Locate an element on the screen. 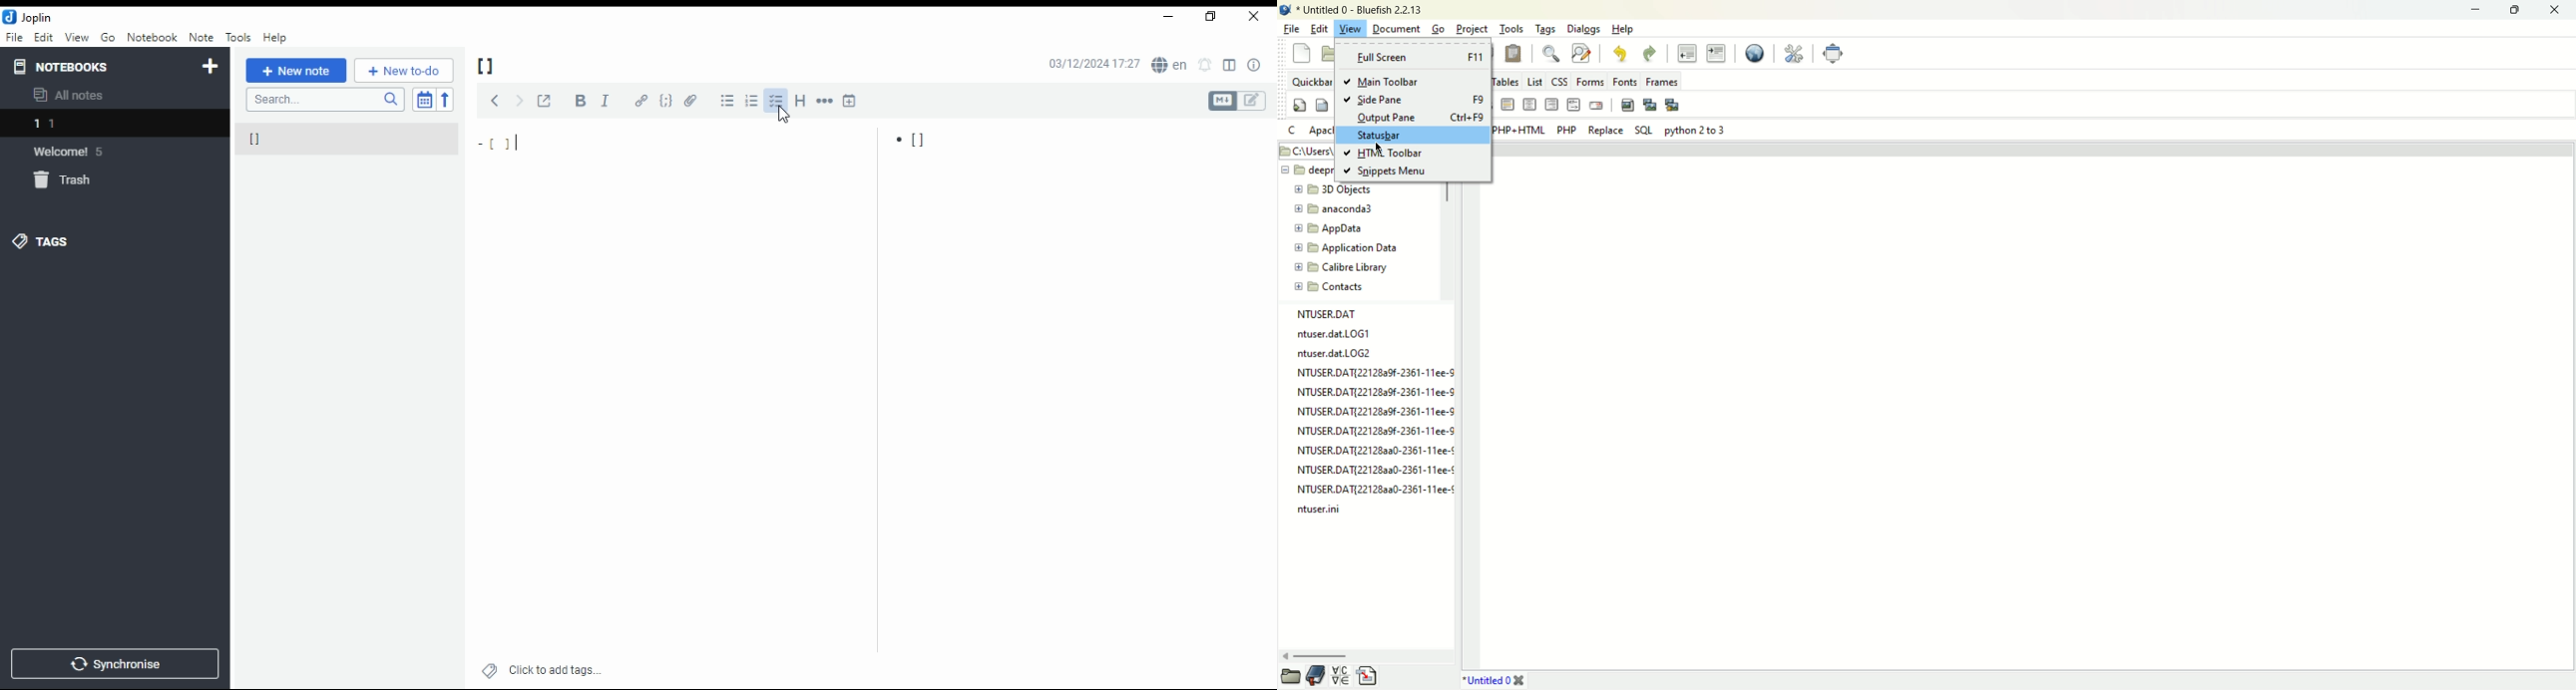 The image size is (2576, 700). right justify is located at coordinates (1550, 105).